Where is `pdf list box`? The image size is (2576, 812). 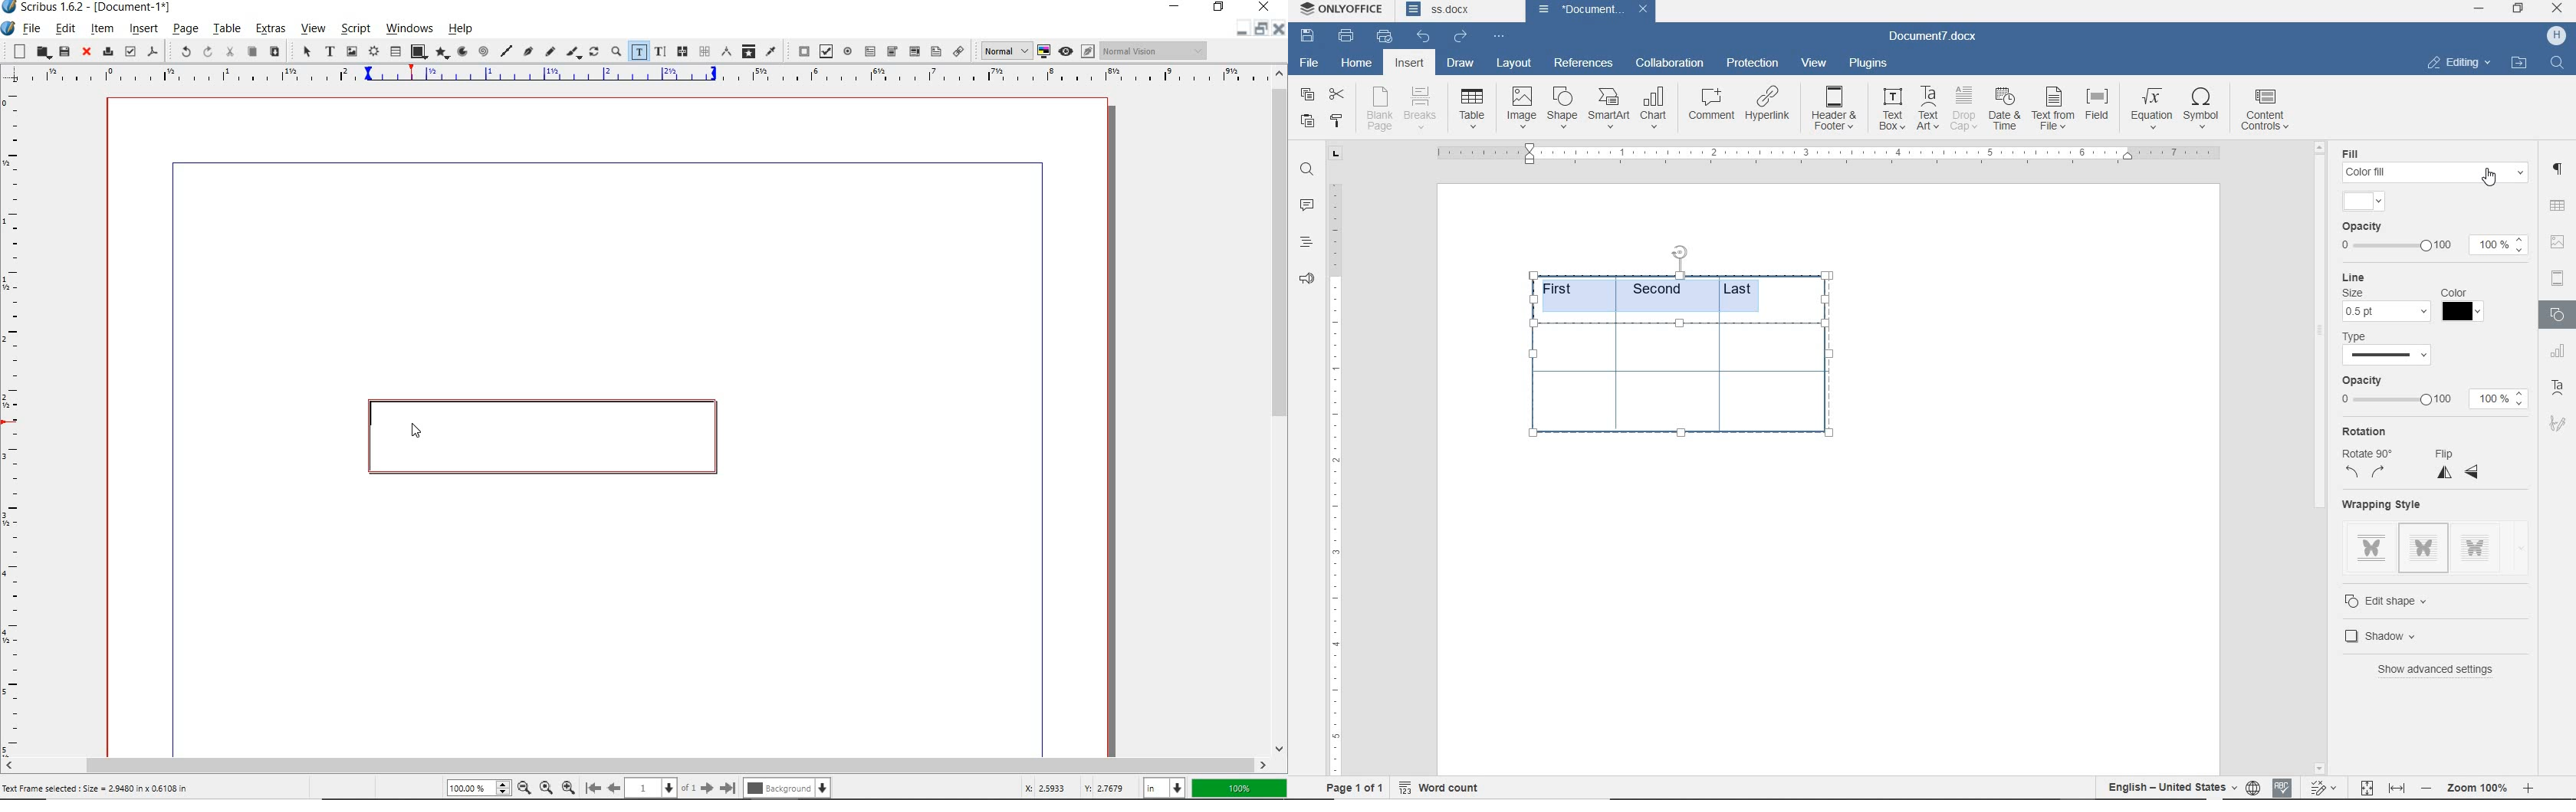
pdf list box is located at coordinates (913, 51).